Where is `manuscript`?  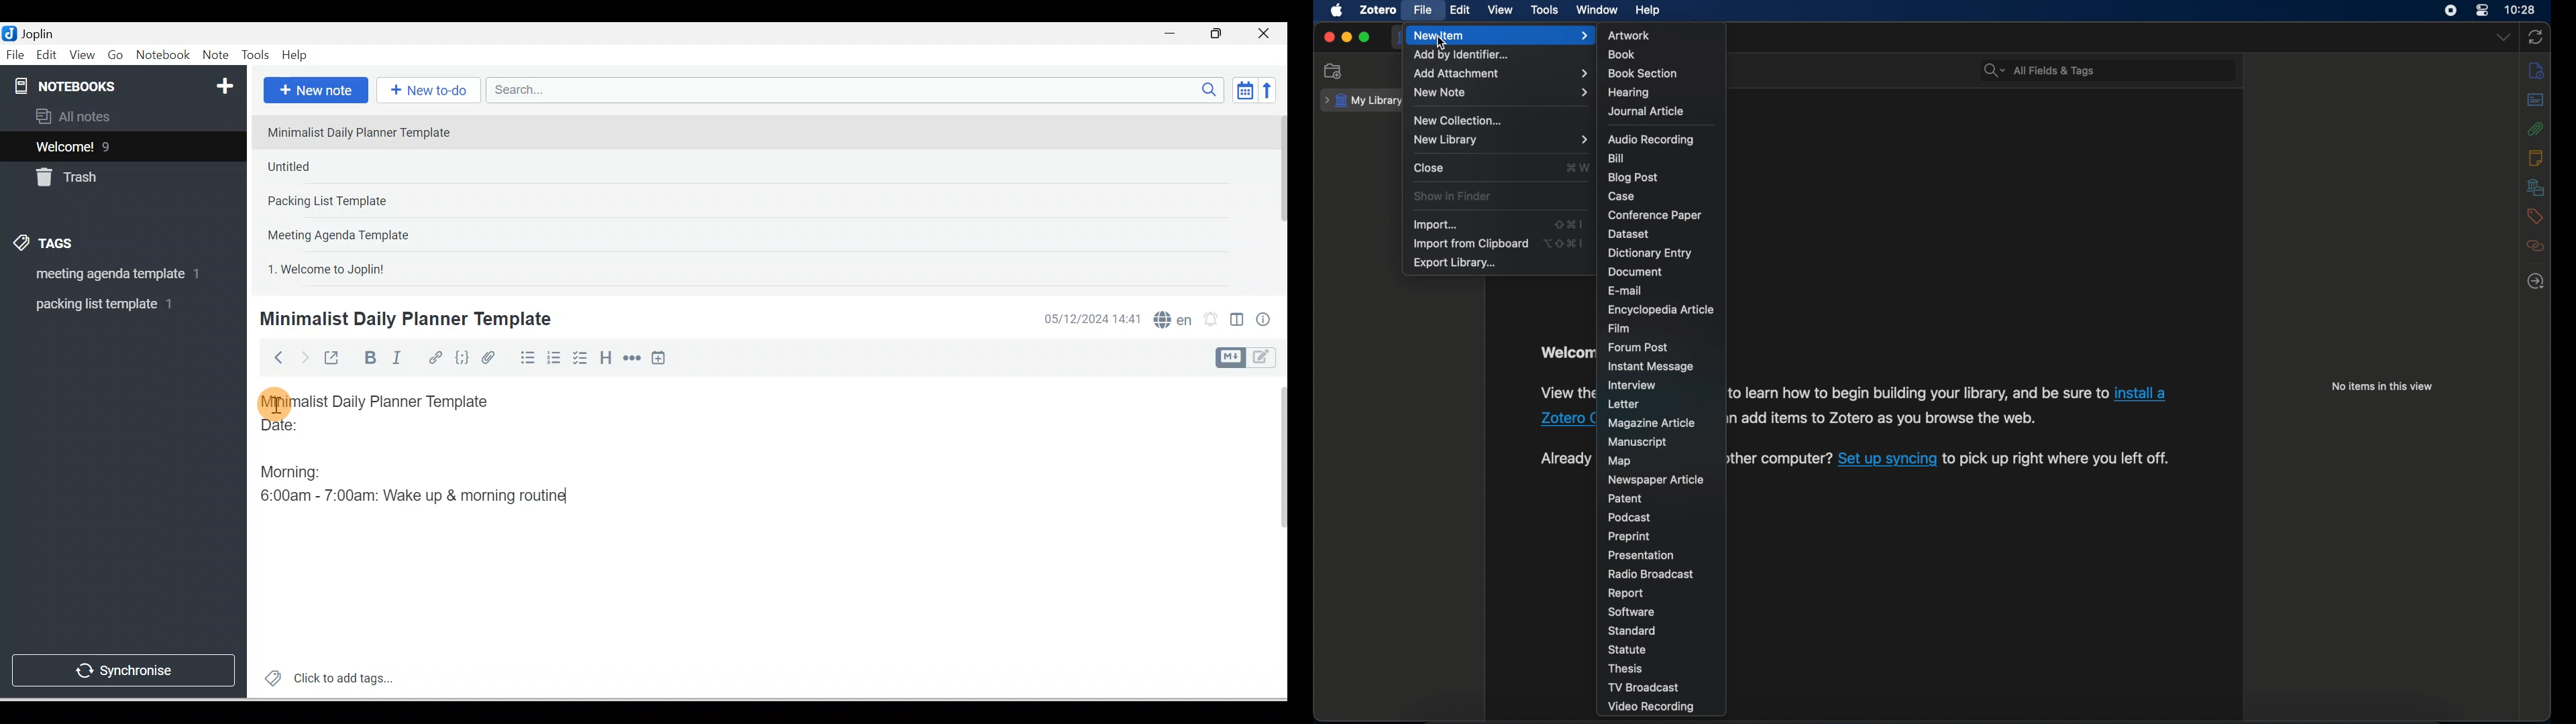
manuscript is located at coordinates (1638, 442).